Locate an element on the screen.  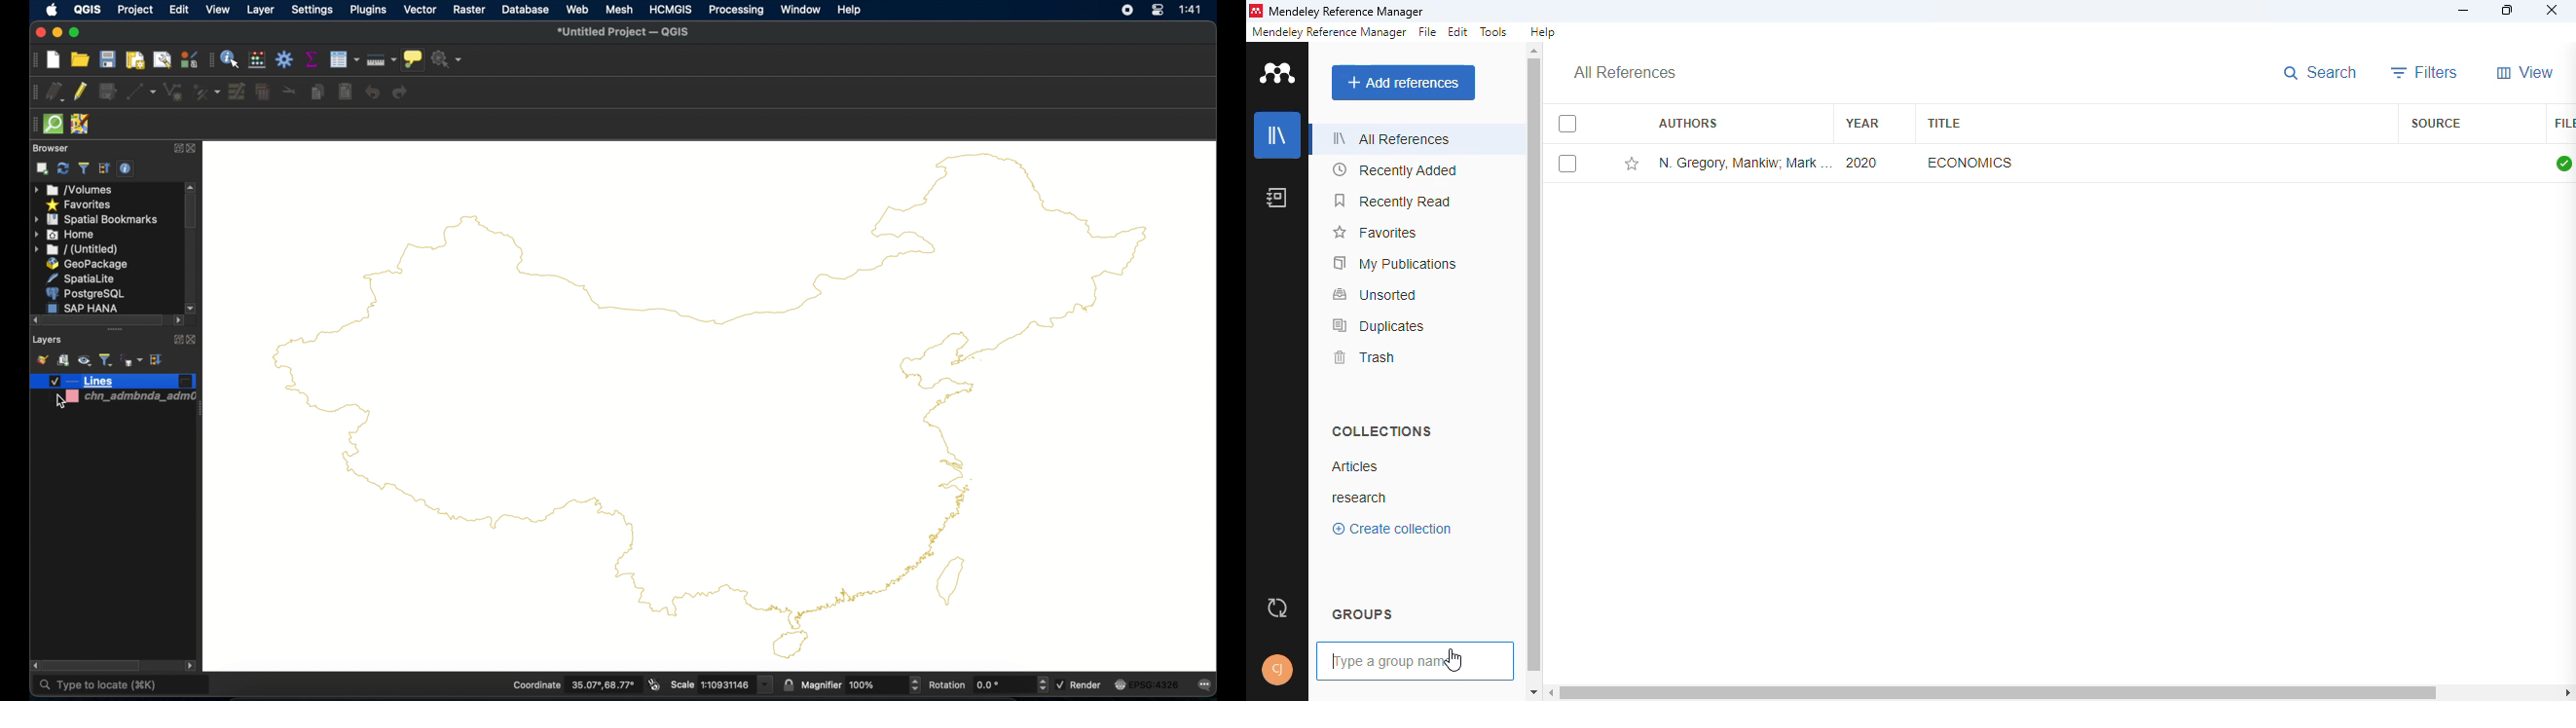
expand all is located at coordinates (104, 169).